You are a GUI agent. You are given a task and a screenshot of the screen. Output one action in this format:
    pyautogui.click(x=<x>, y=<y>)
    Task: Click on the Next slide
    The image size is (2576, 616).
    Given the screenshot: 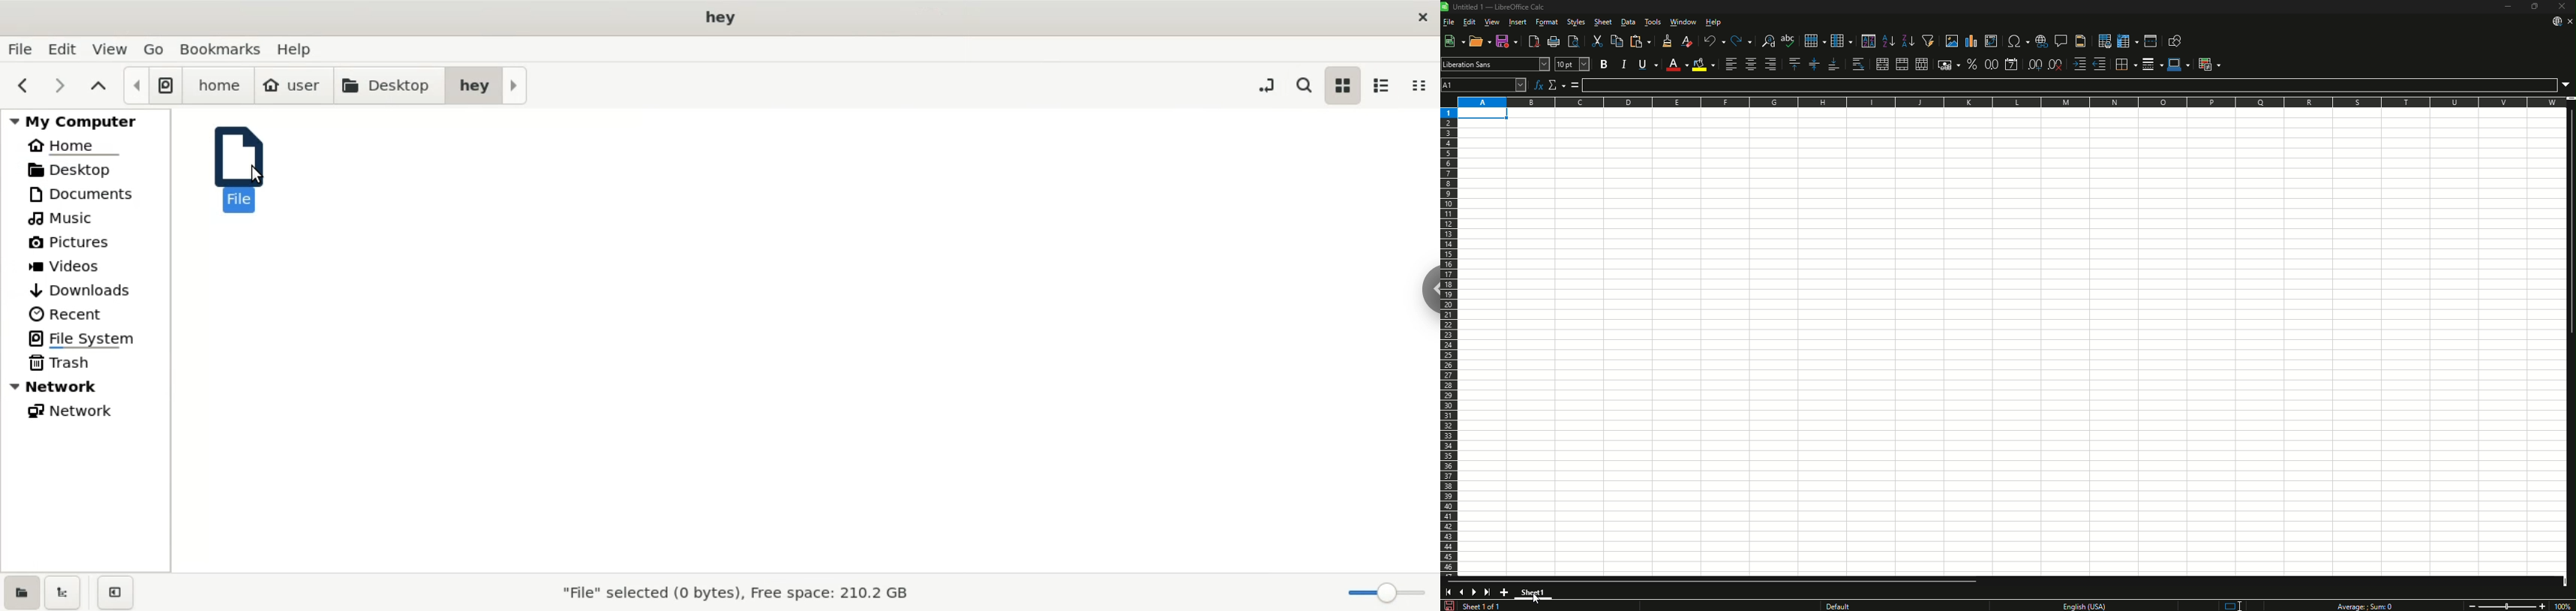 What is the action you would take?
    pyautogui.click(x=1473, y=592)
    